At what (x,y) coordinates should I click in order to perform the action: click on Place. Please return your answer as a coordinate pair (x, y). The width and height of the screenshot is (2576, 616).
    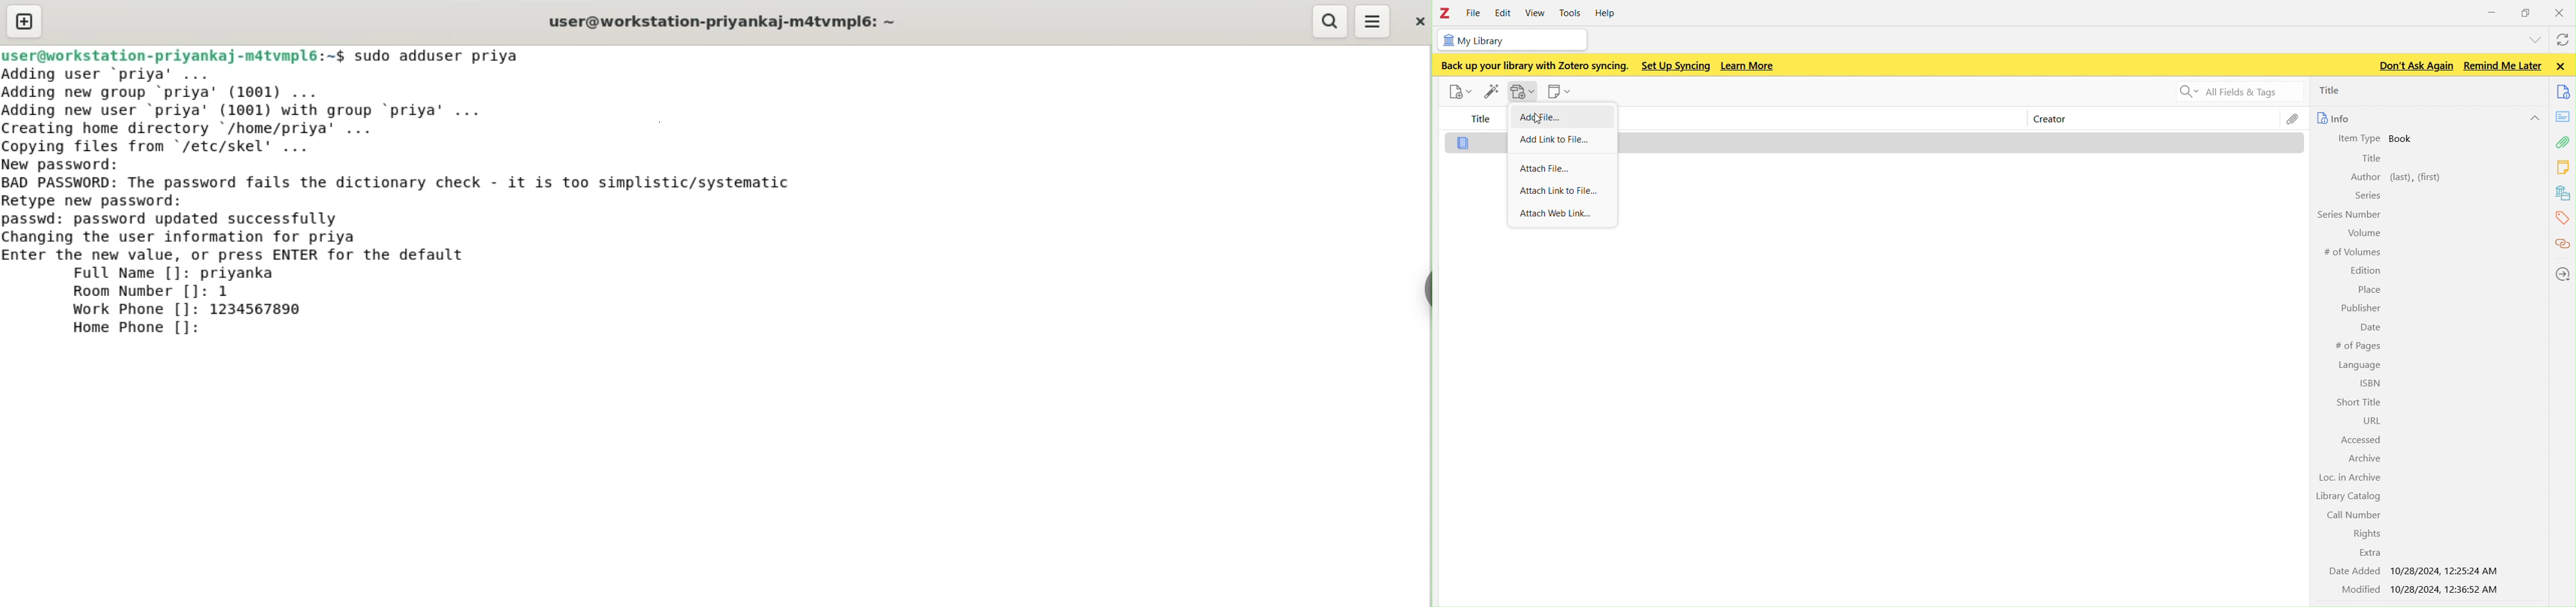
    Looking at the image, I should click on (2370, 289).